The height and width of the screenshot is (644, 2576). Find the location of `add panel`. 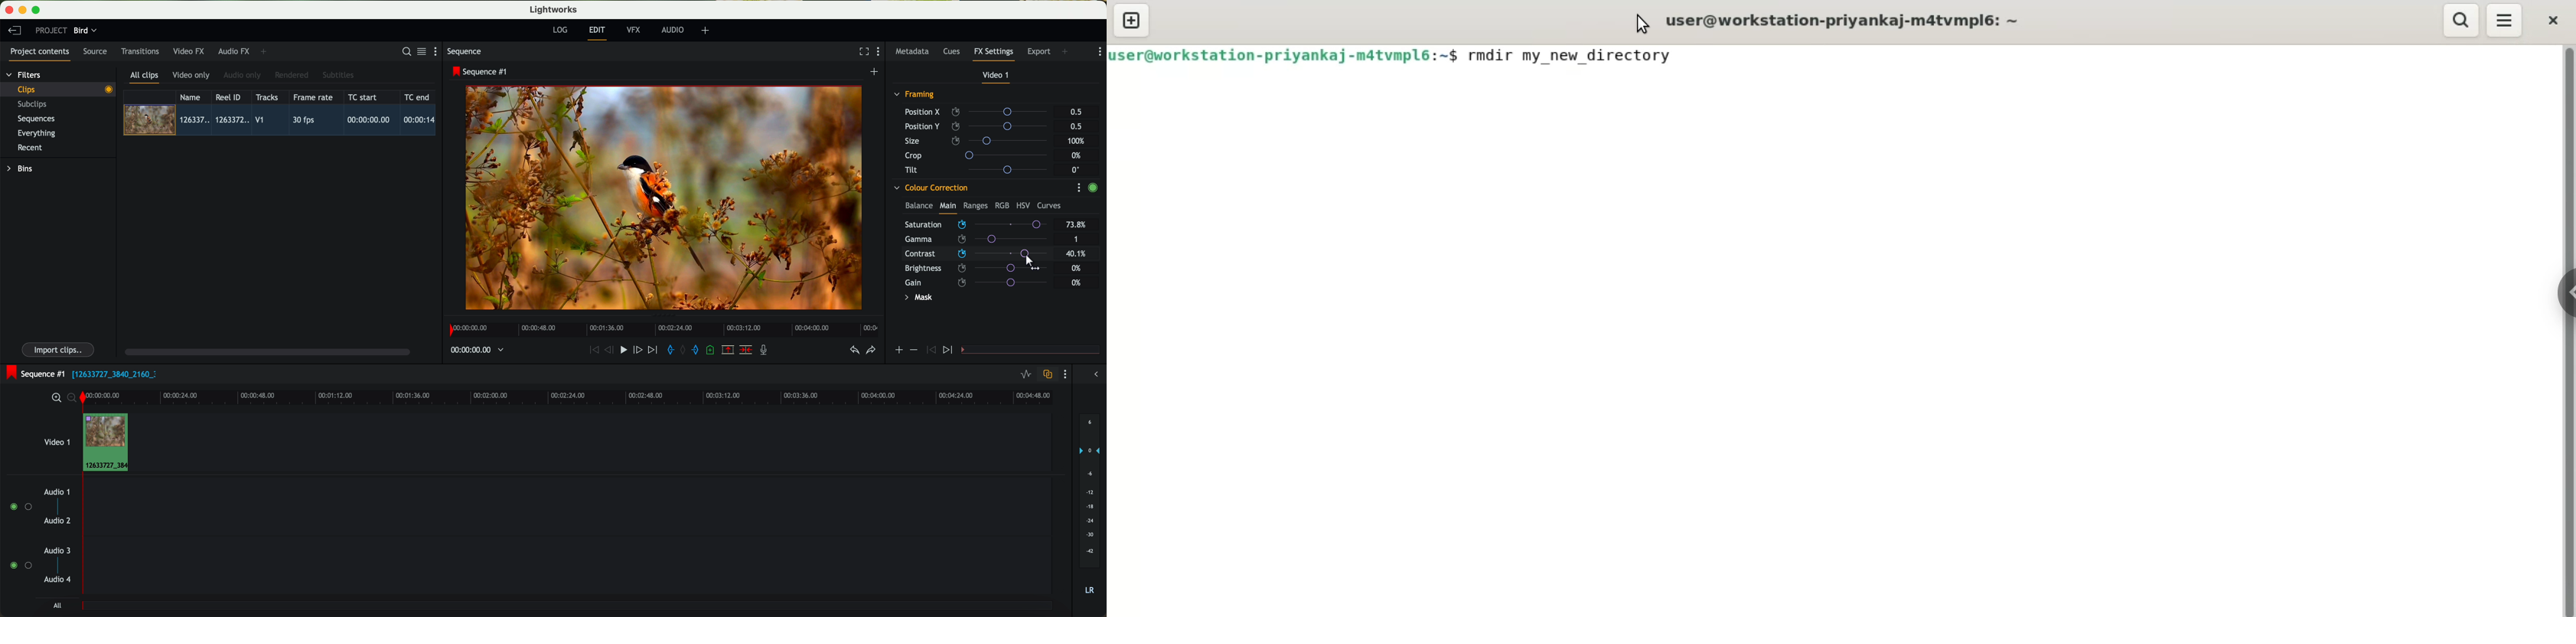

add panel is located at coordinates (266, 52).